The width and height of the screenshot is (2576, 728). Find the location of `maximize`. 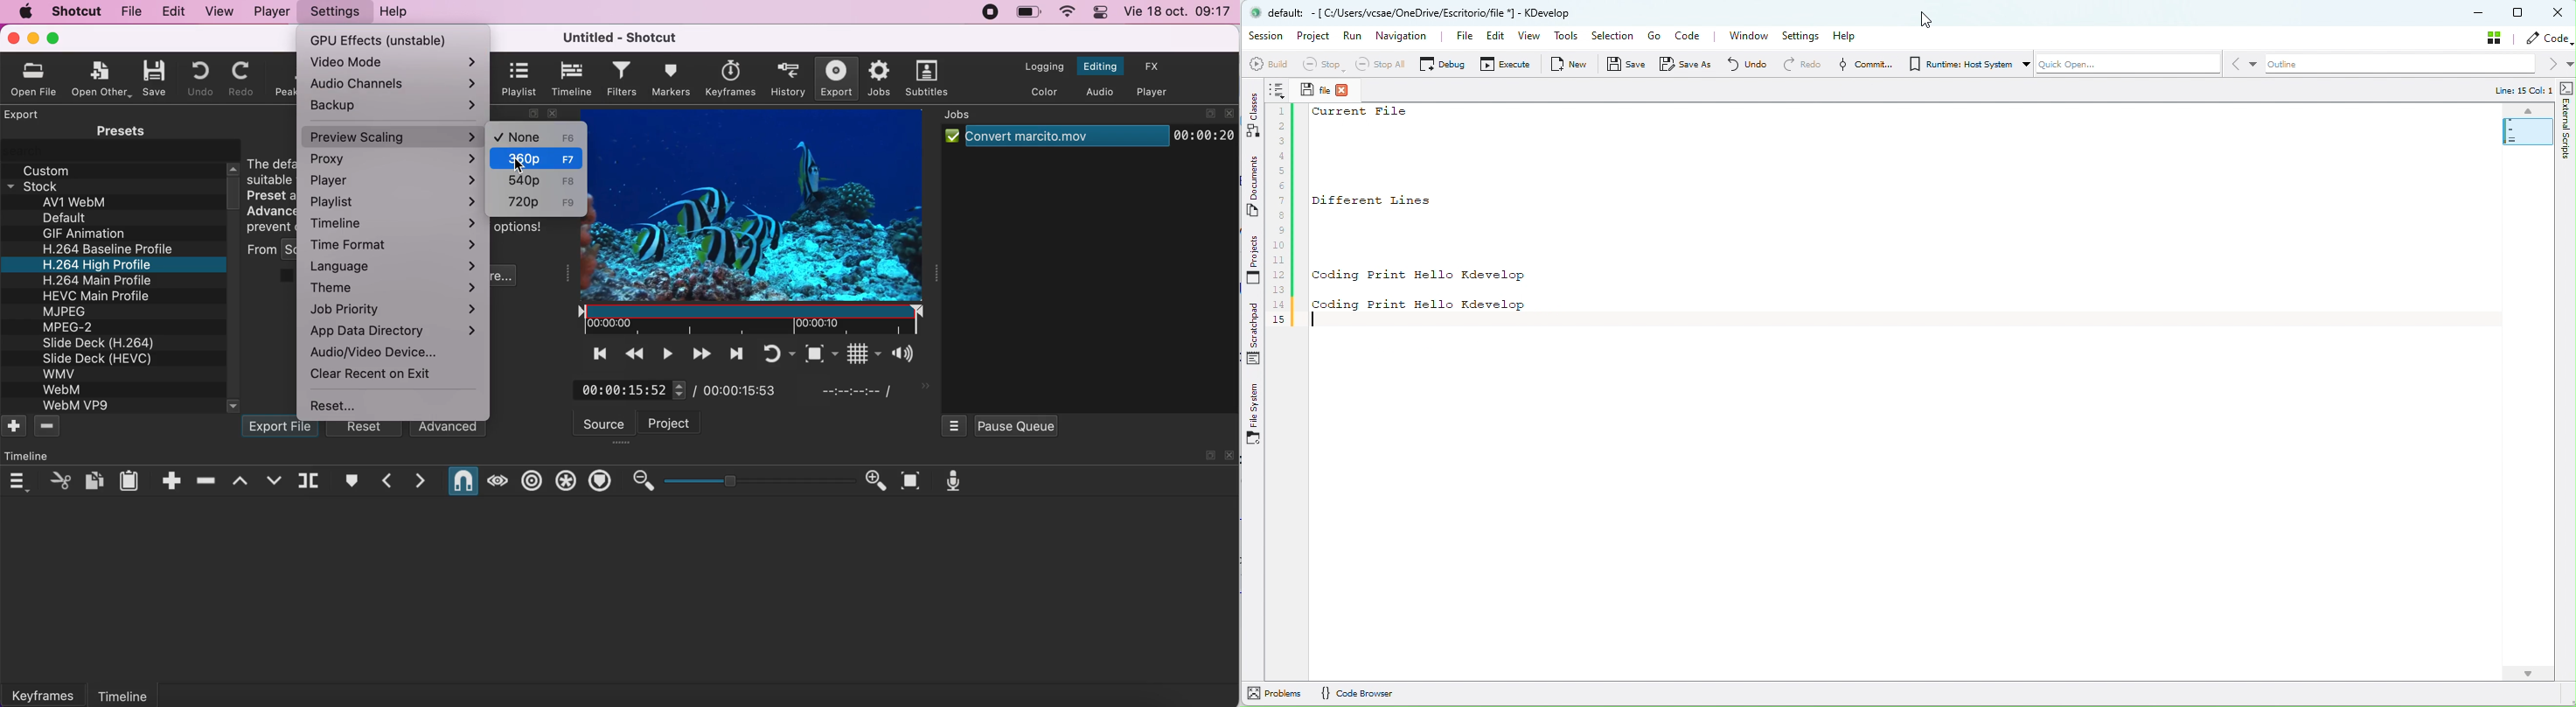

maximize is located at coordinates (1209, 113).